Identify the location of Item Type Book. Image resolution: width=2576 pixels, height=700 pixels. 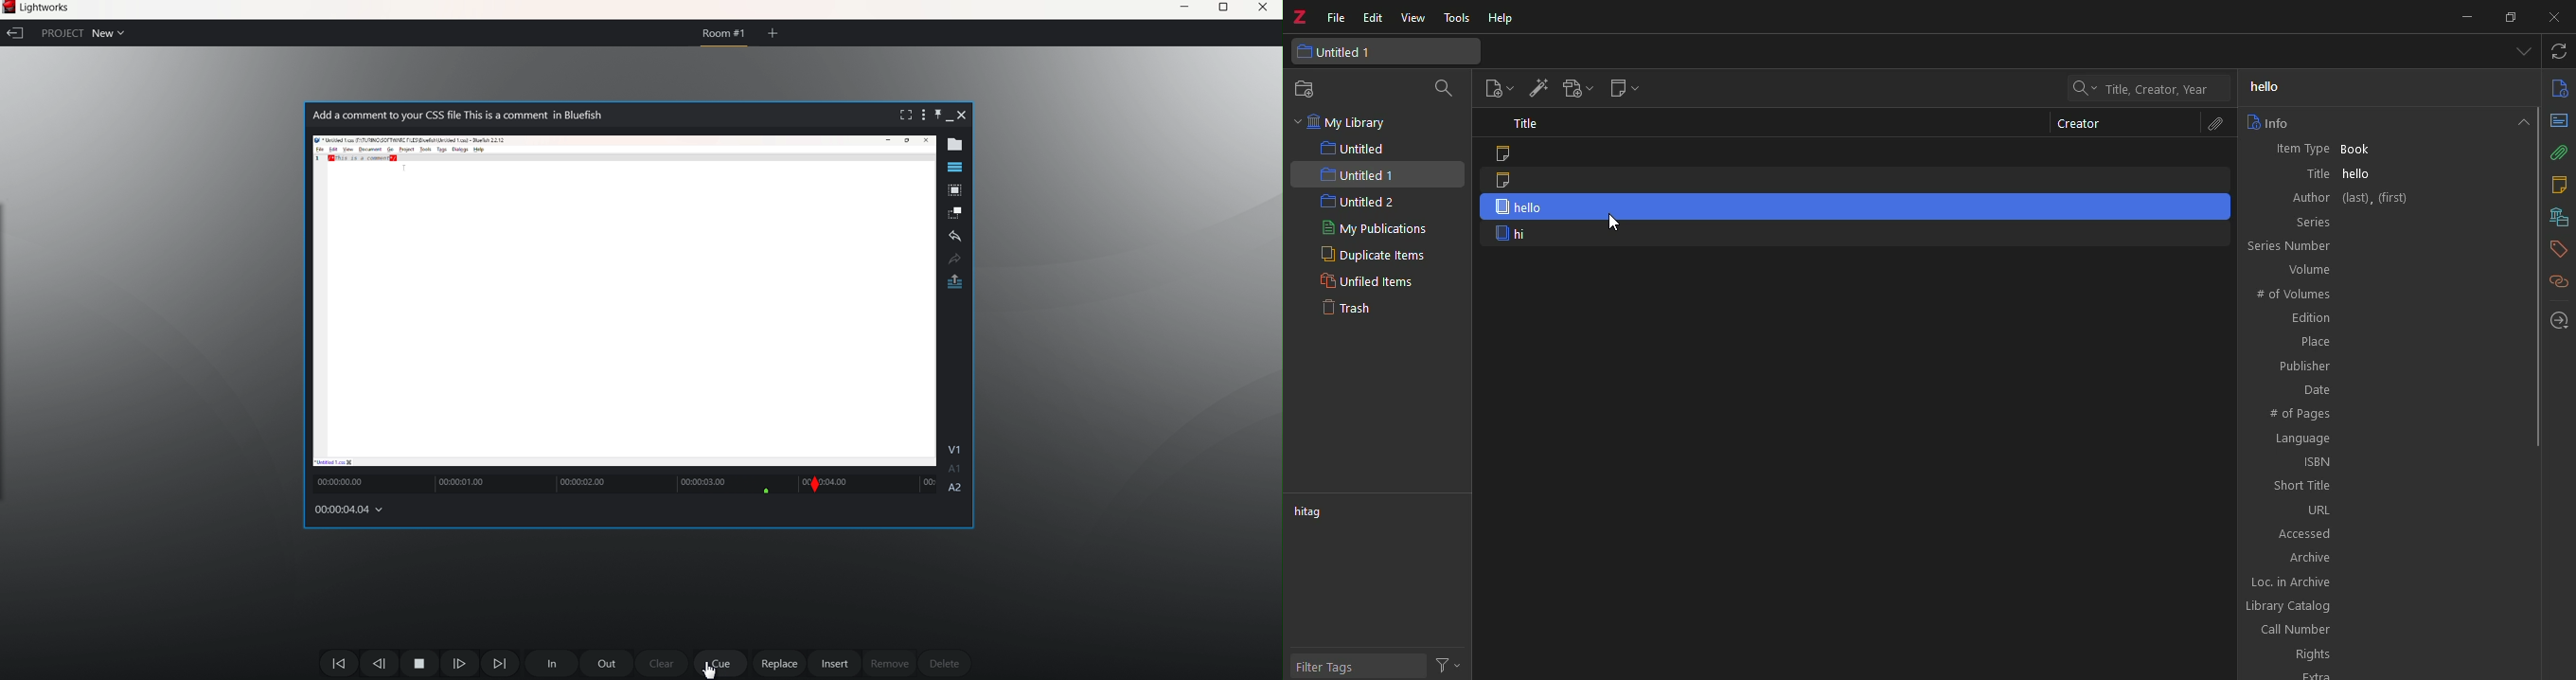
(2321, 150).